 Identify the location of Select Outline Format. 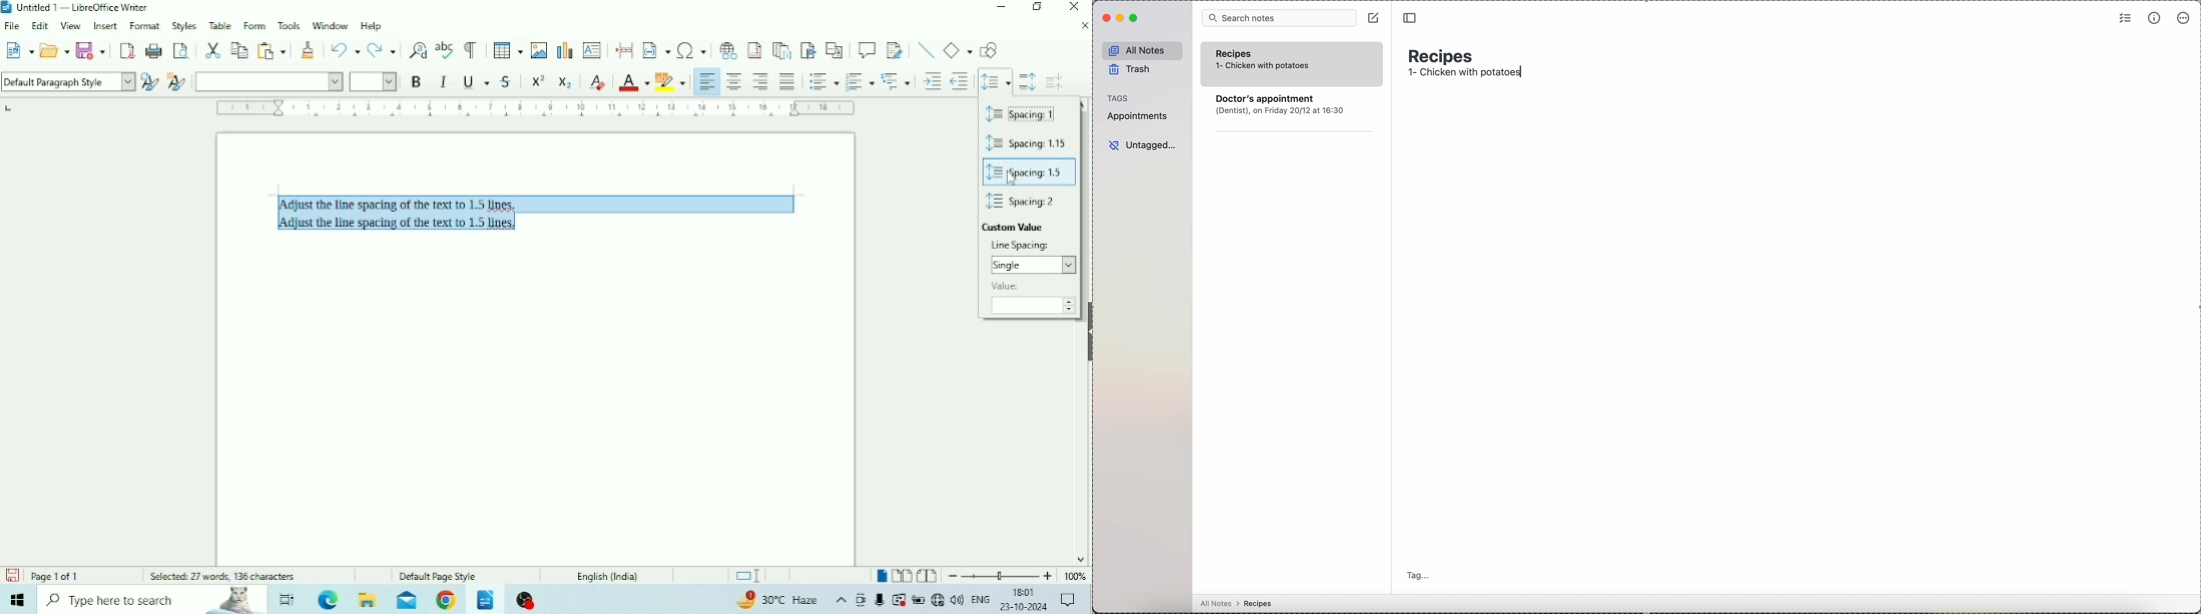
(896, 81).